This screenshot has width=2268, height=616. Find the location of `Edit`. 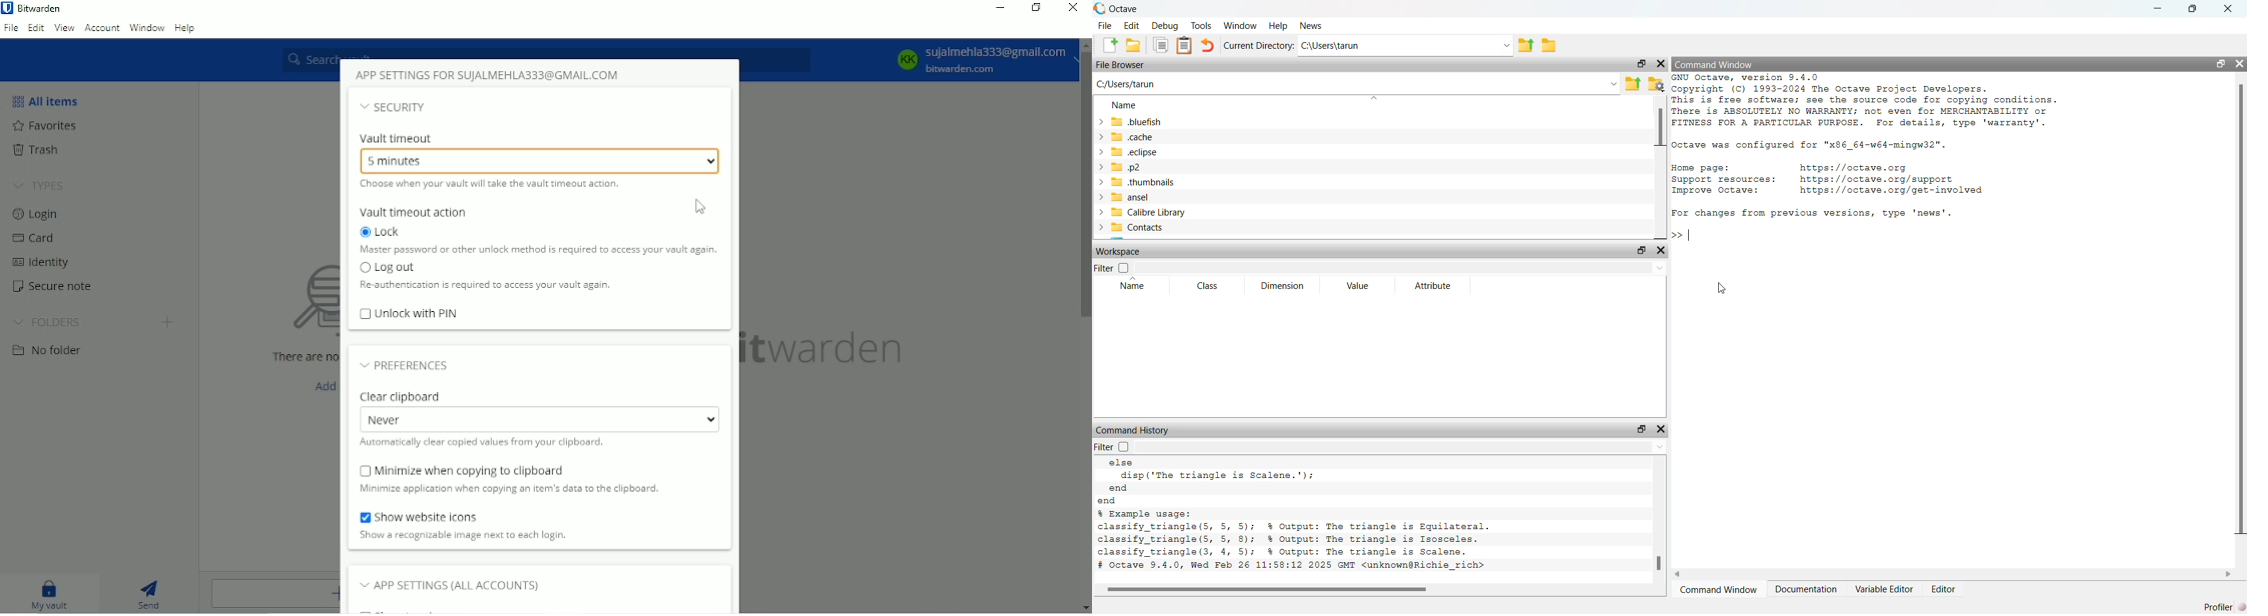

Edit is located at coordinates (34, 29).